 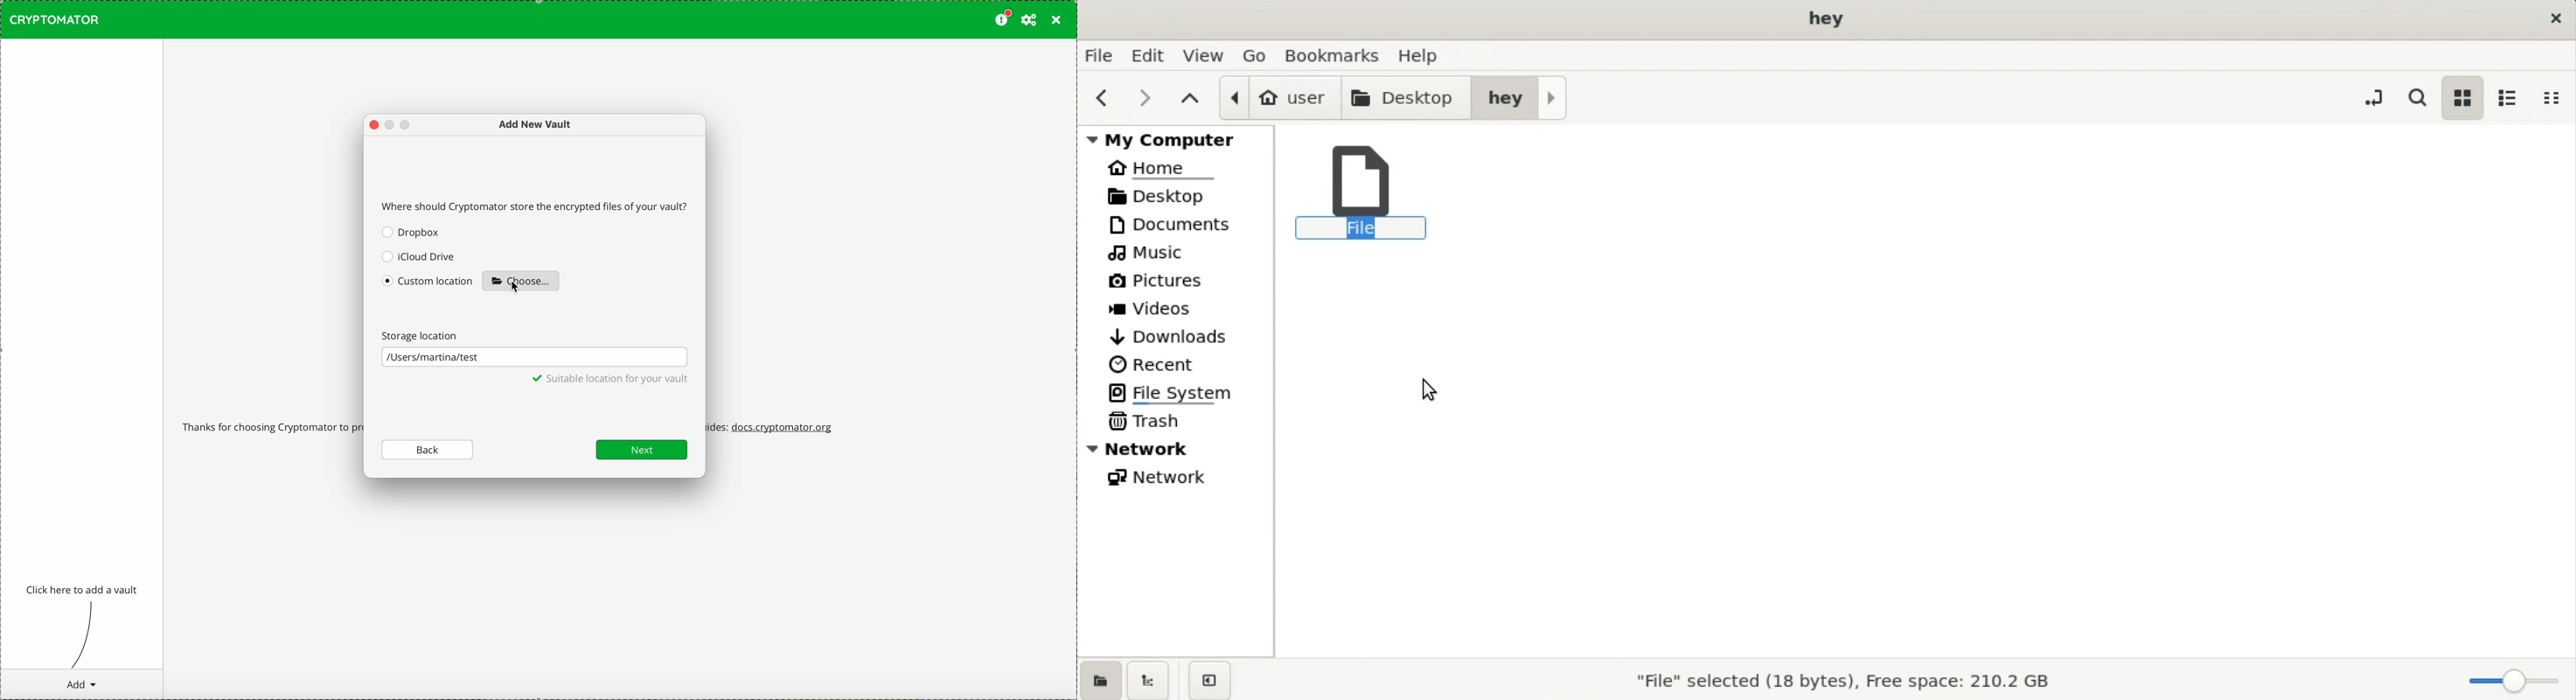 What do you see at coordinates (1164, 284) in the screenshot?
I see `pictures` at bounding box center [1164, 284].